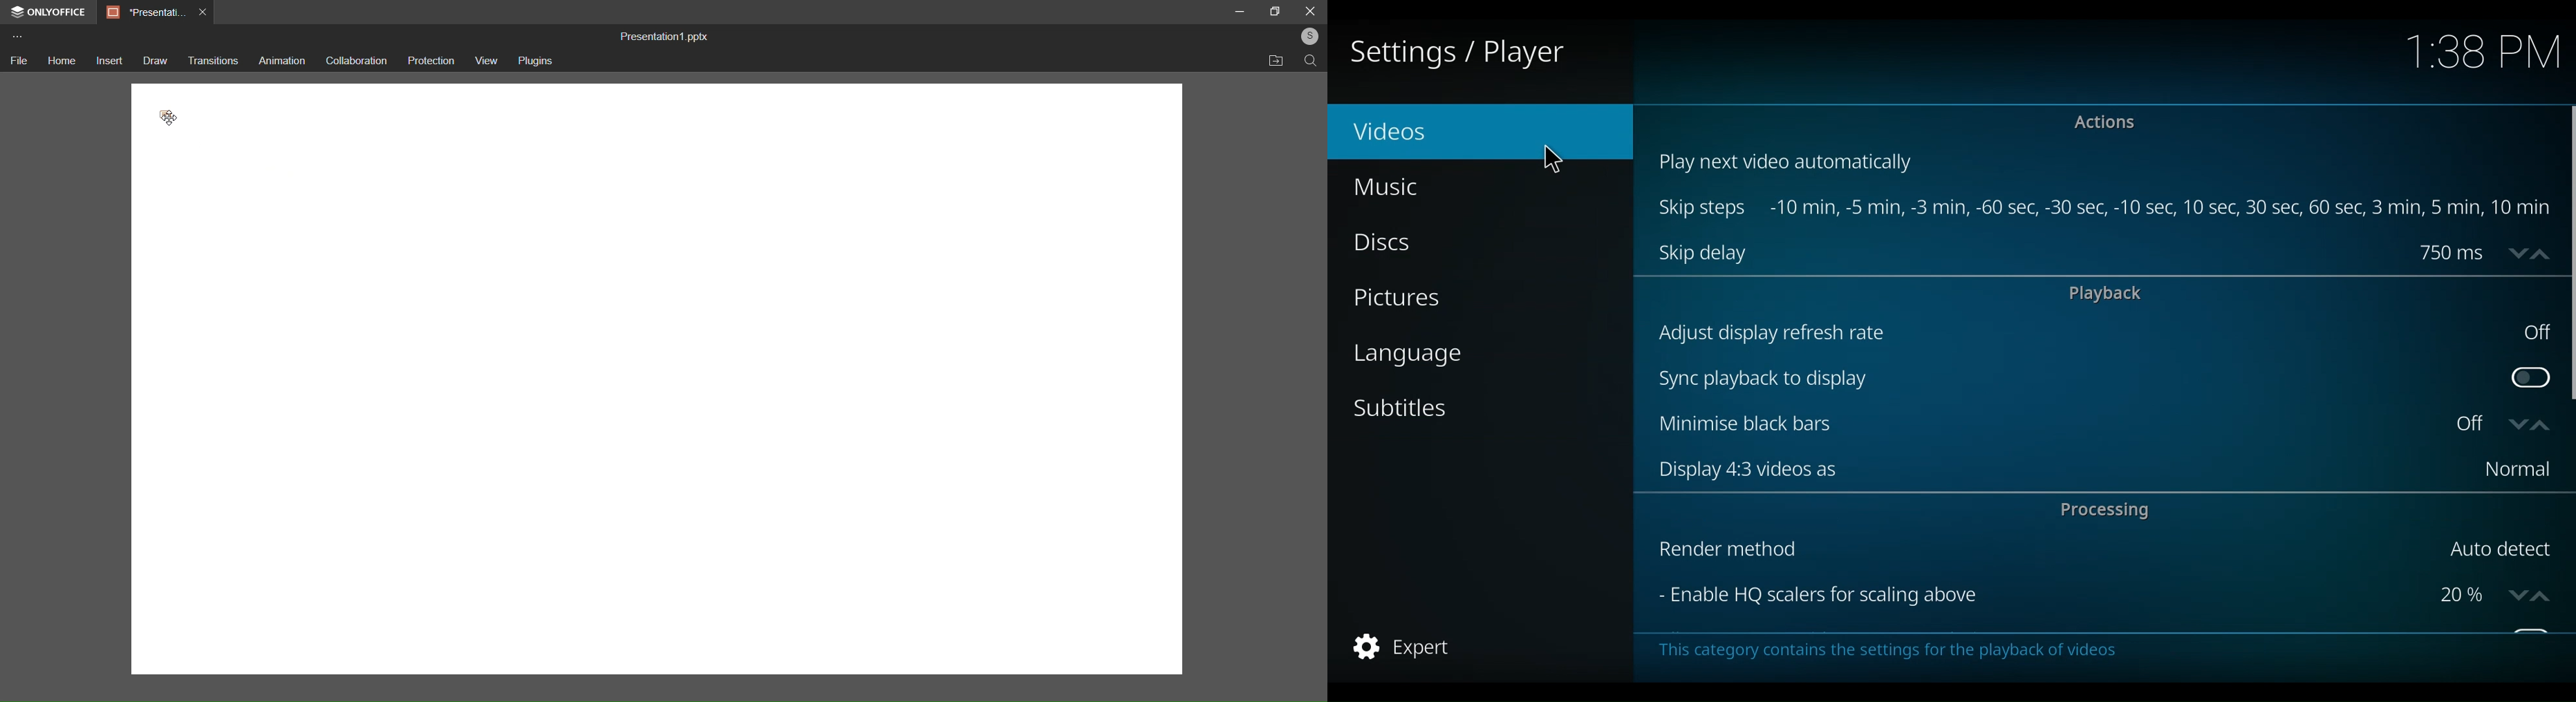 This screenshot has height=728, width=2576. I want to click on Render method, so click(2039, 551).